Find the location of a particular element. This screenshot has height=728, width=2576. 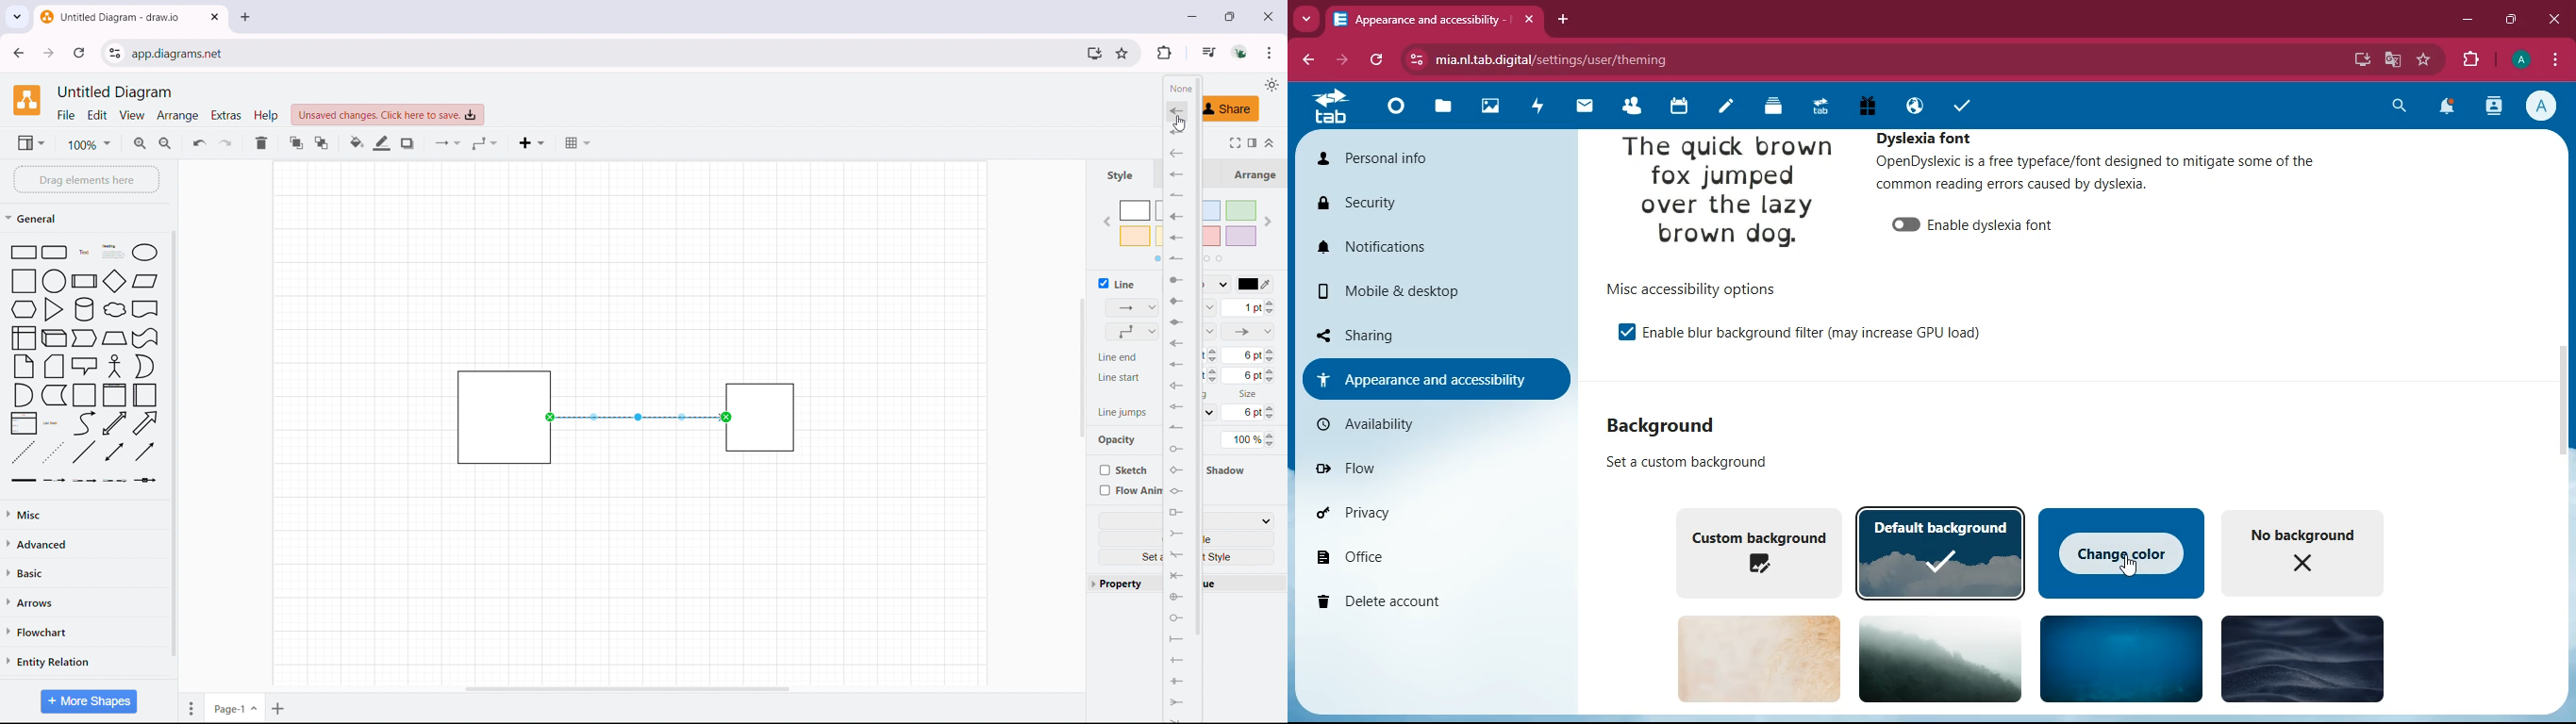

security is located at coordinates (1394, 203).